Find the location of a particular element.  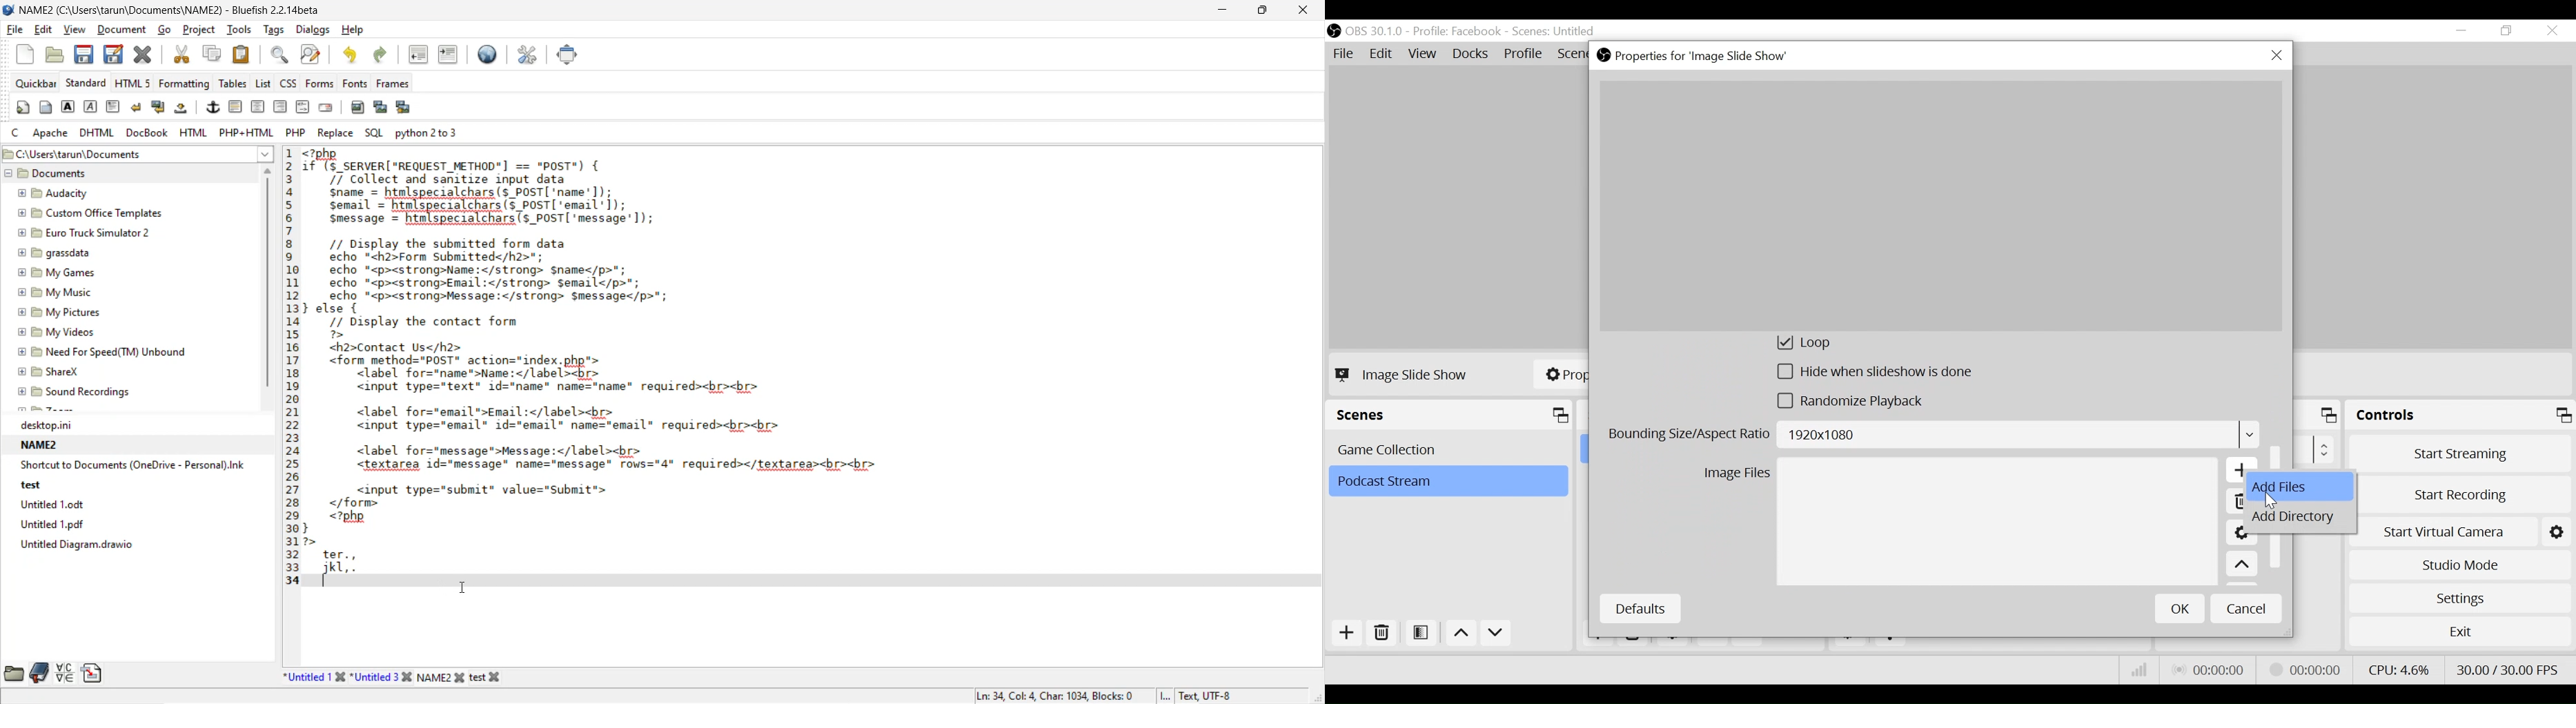

Image Slide Show is located at coordinates (1404, 374).